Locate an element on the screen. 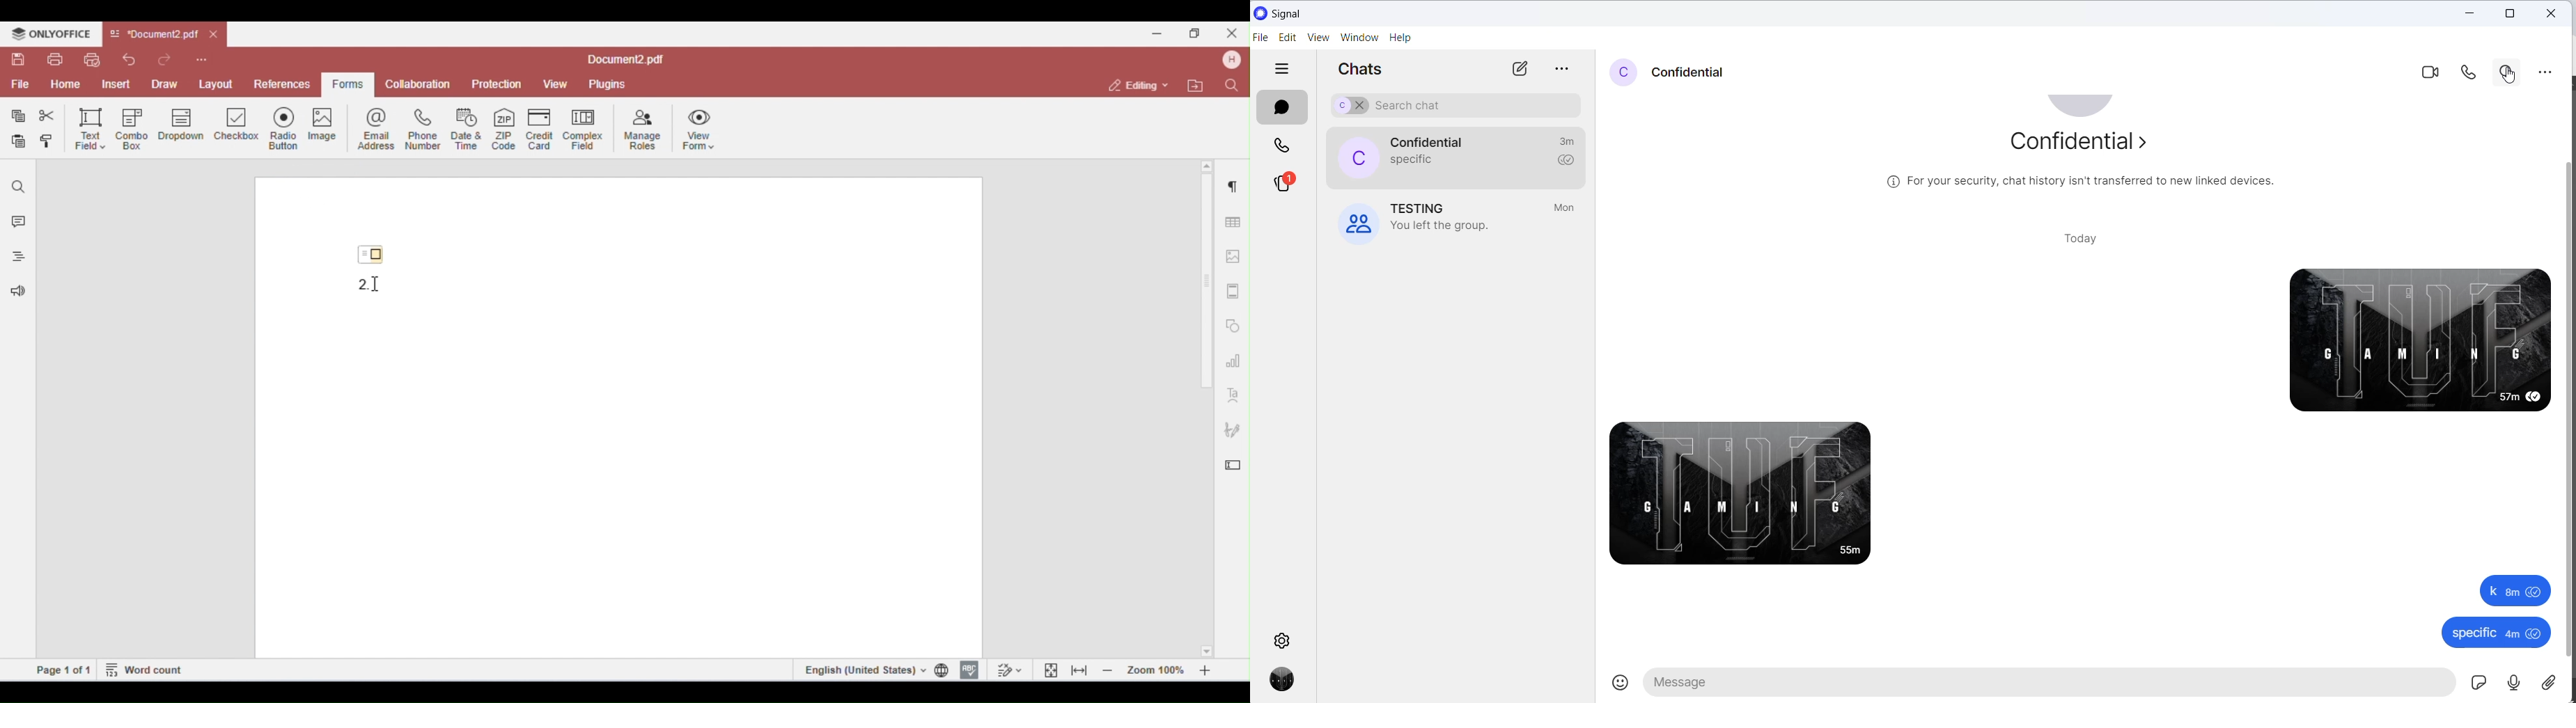 This screenshot has height=728, width=2576. maximize is located at coordinates (2512, 14).